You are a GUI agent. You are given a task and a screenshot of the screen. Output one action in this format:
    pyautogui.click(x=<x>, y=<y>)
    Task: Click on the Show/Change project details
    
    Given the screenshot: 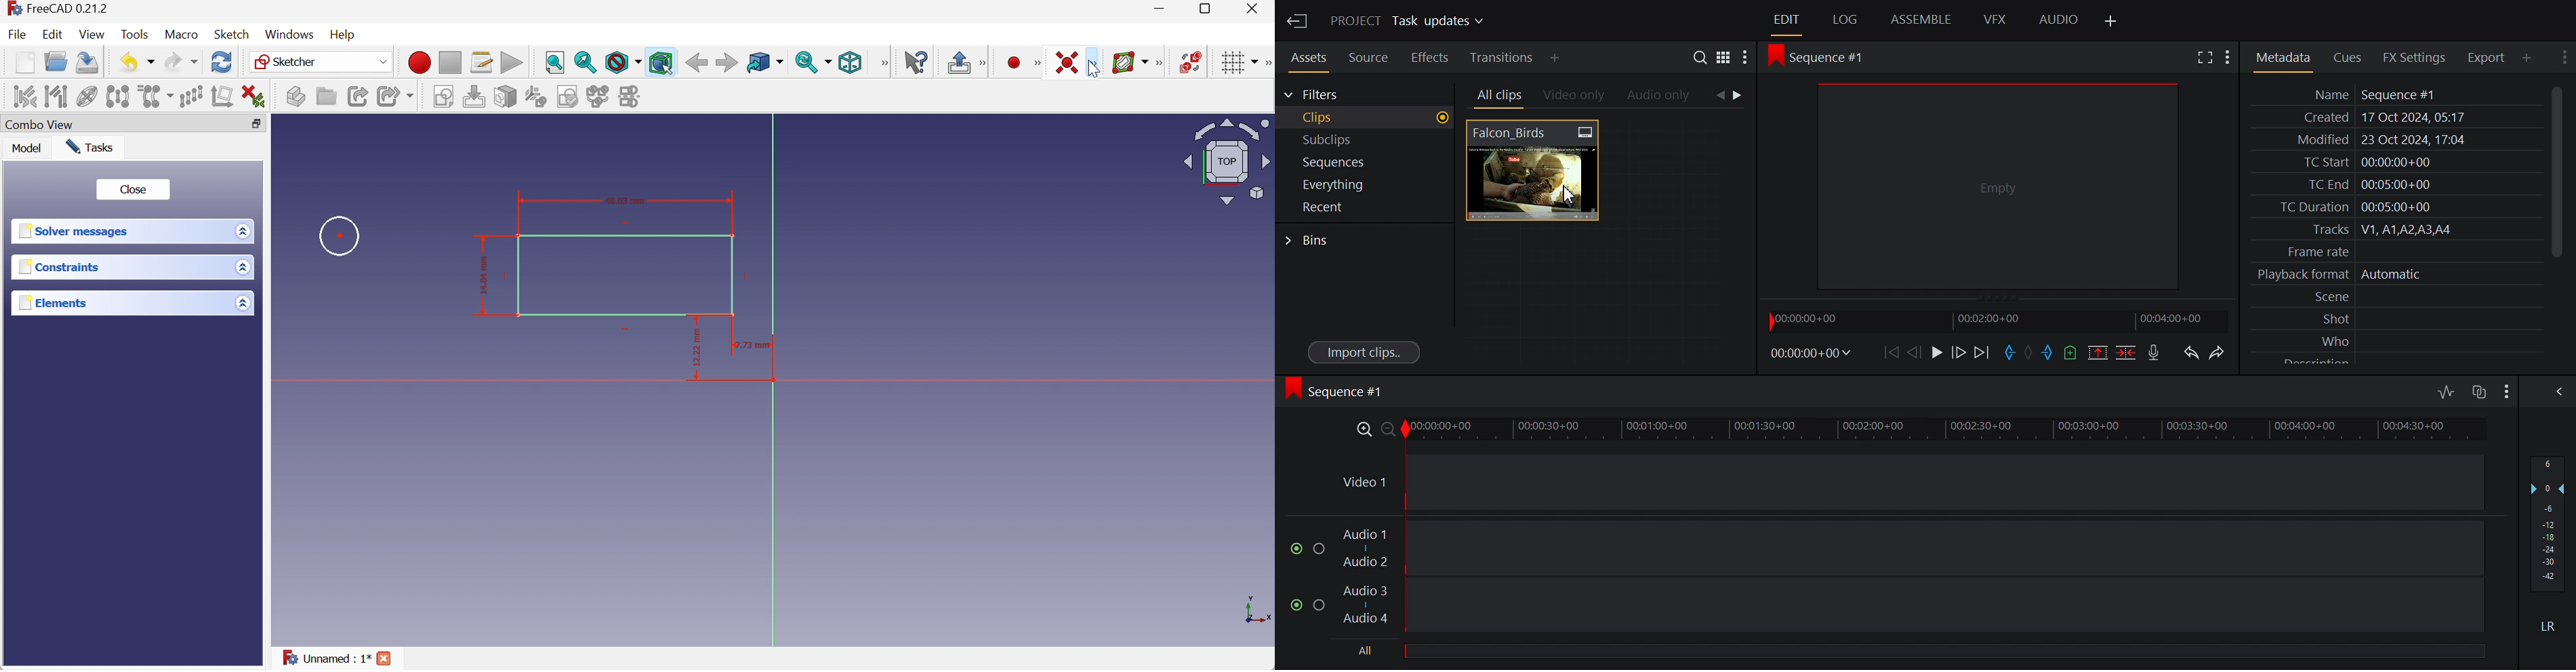 What is the action you would take?
    pyautogui.click(x=1410, y=22)
    